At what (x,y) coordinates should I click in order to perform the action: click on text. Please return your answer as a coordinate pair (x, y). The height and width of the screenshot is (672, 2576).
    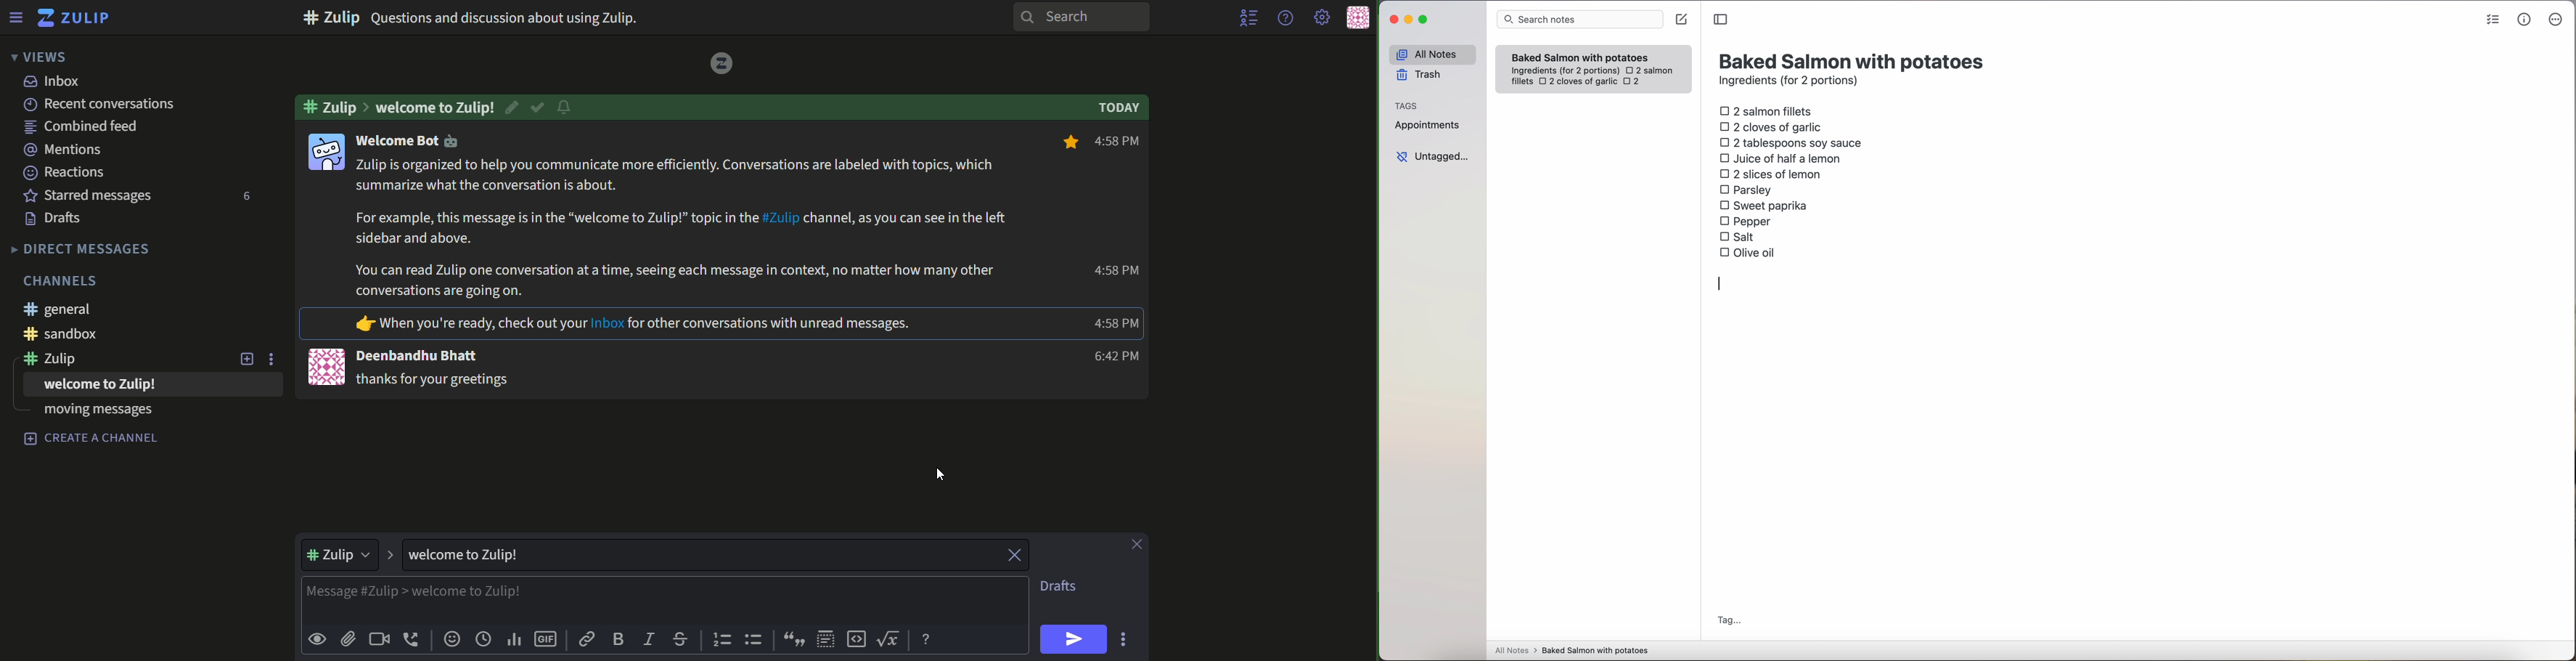
    Looking at the image, I should click on (478, 17).